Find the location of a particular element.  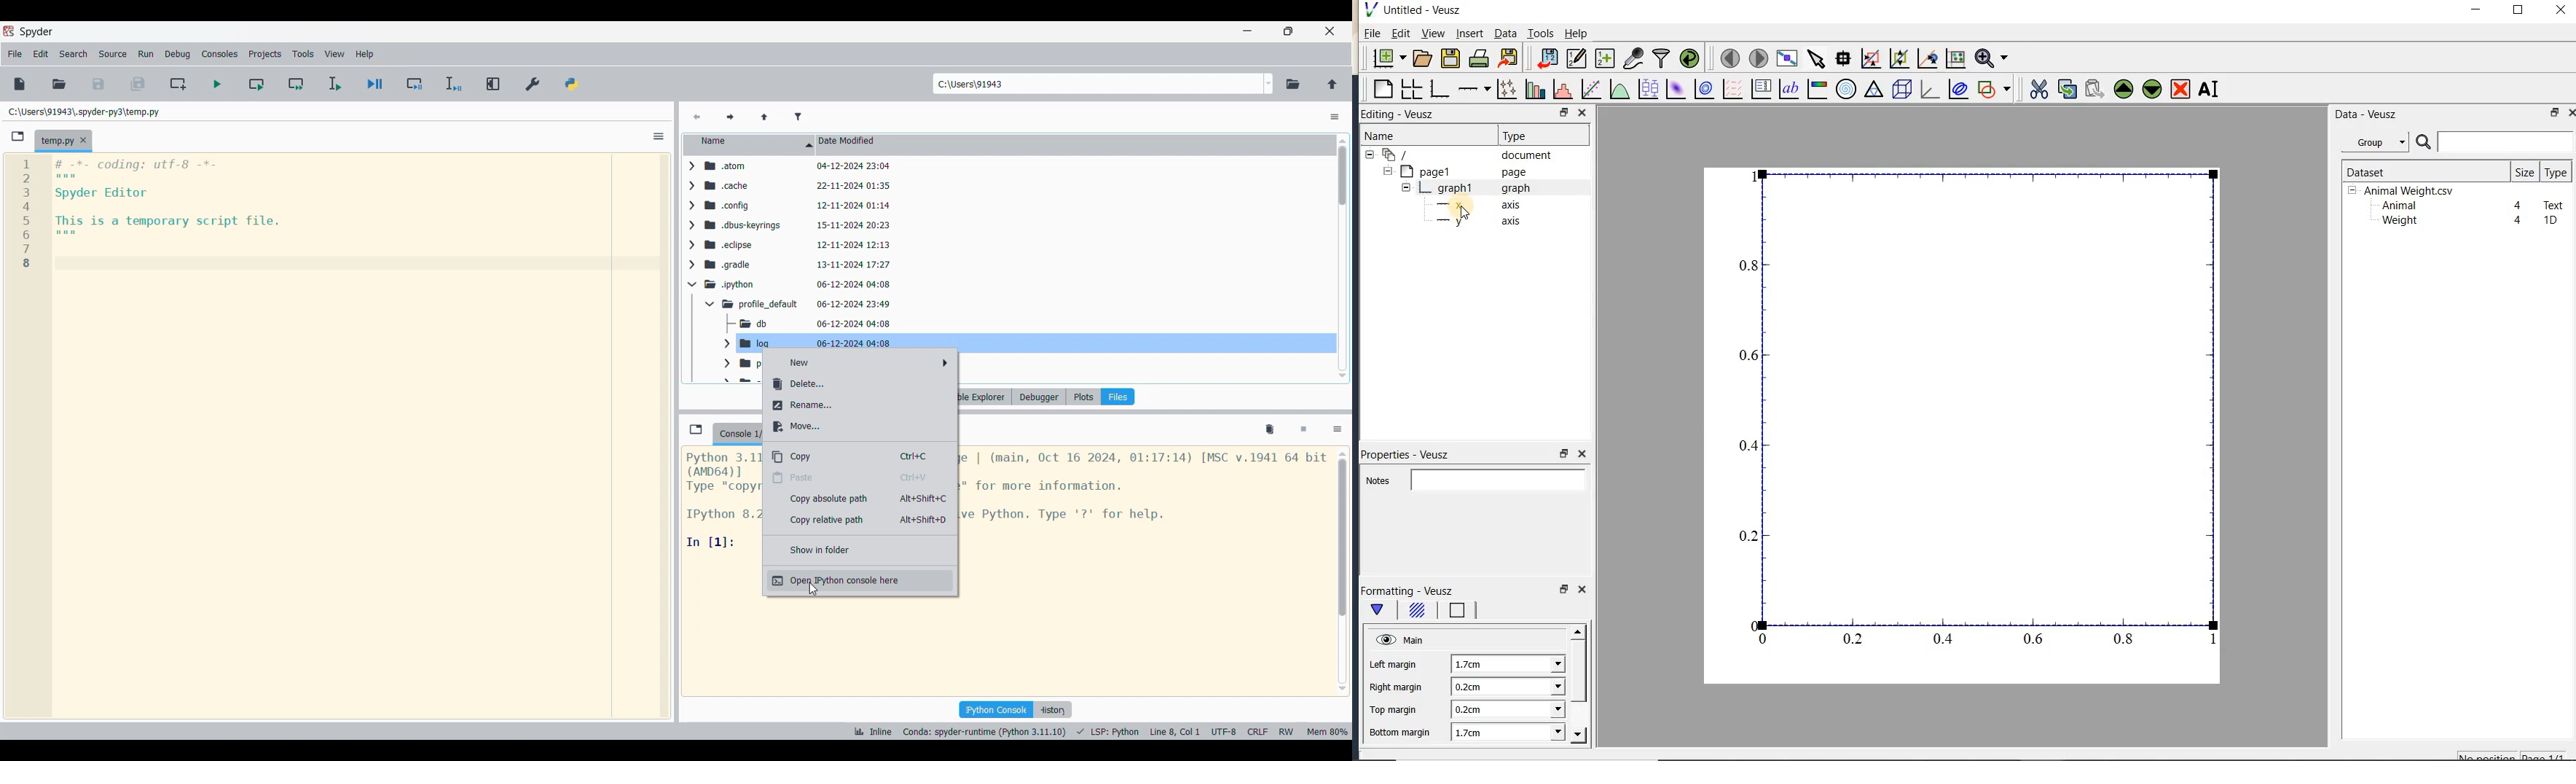

Consoles menu is located at coordinates (219, 54).